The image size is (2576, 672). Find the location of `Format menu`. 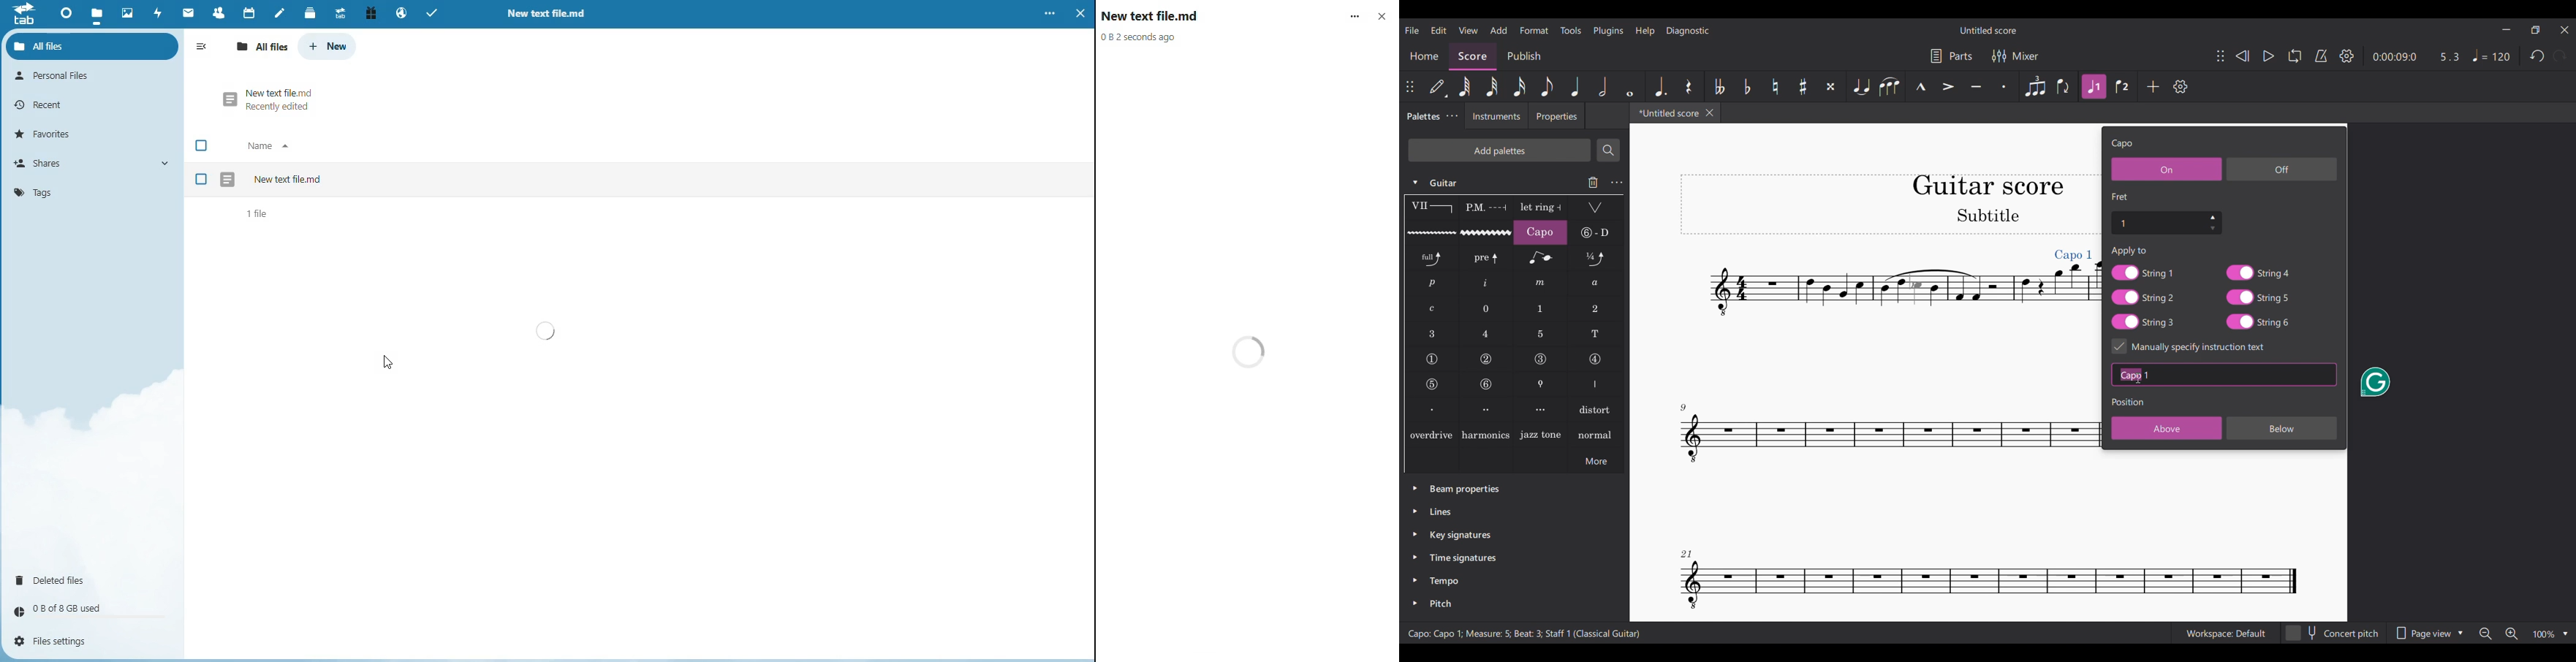

Format menu is located at coordinates (1534, 30).